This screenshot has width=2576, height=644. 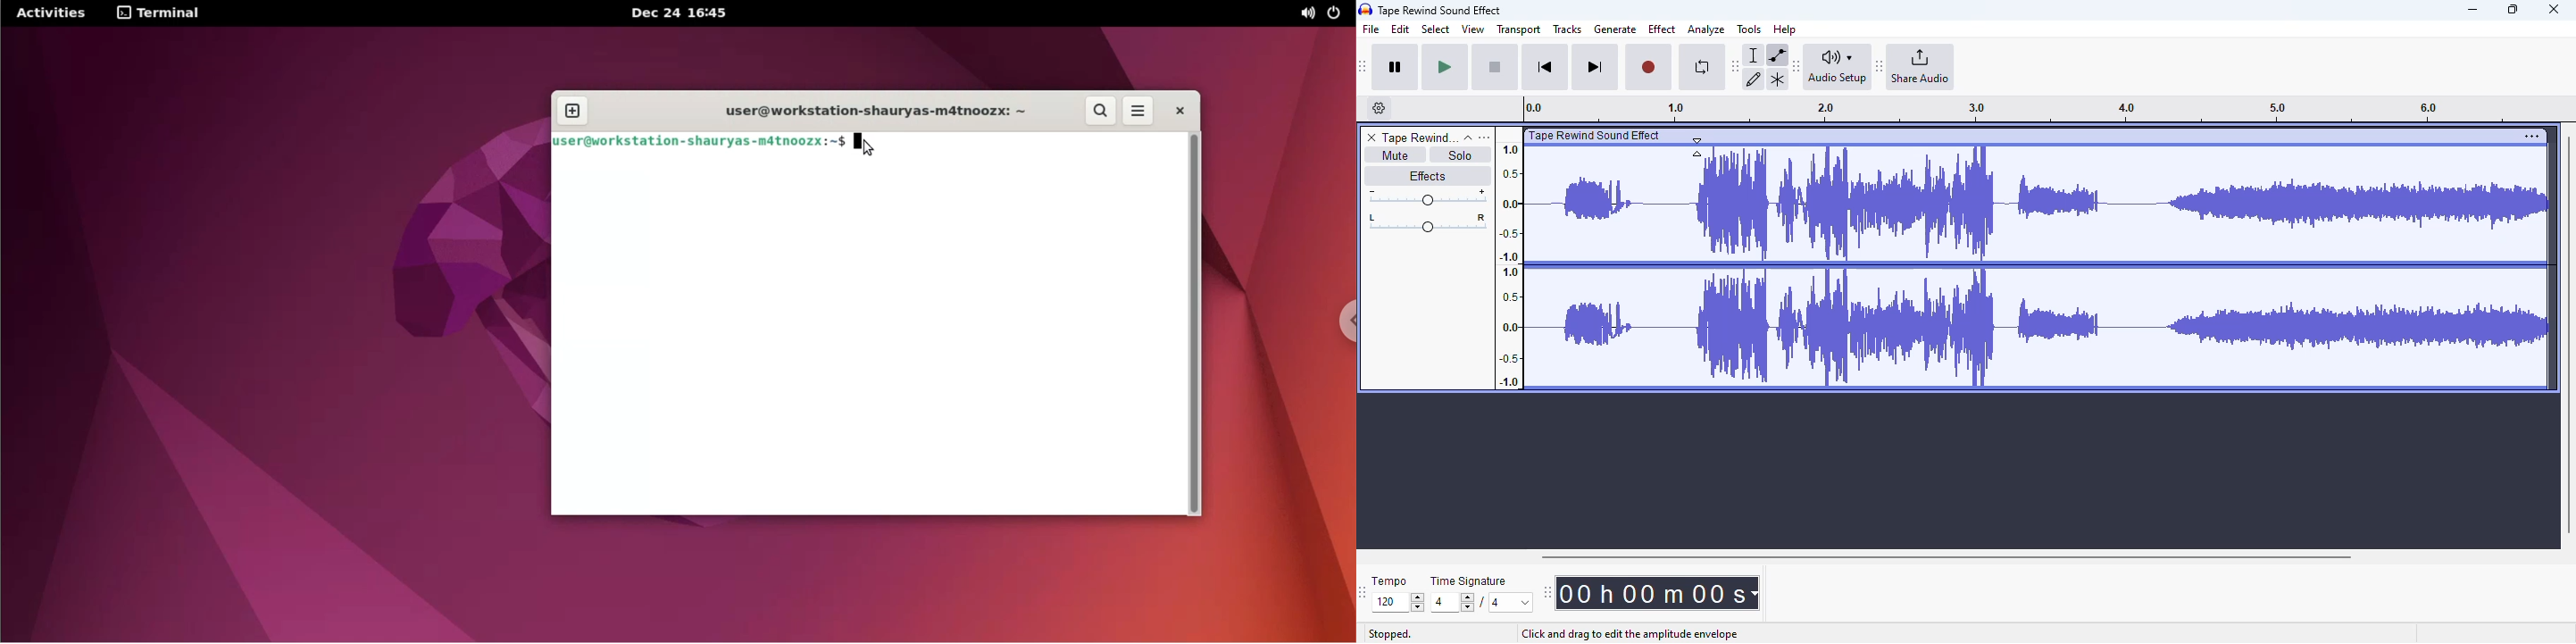 I want to click on mute, so click(x=1394, y=155).